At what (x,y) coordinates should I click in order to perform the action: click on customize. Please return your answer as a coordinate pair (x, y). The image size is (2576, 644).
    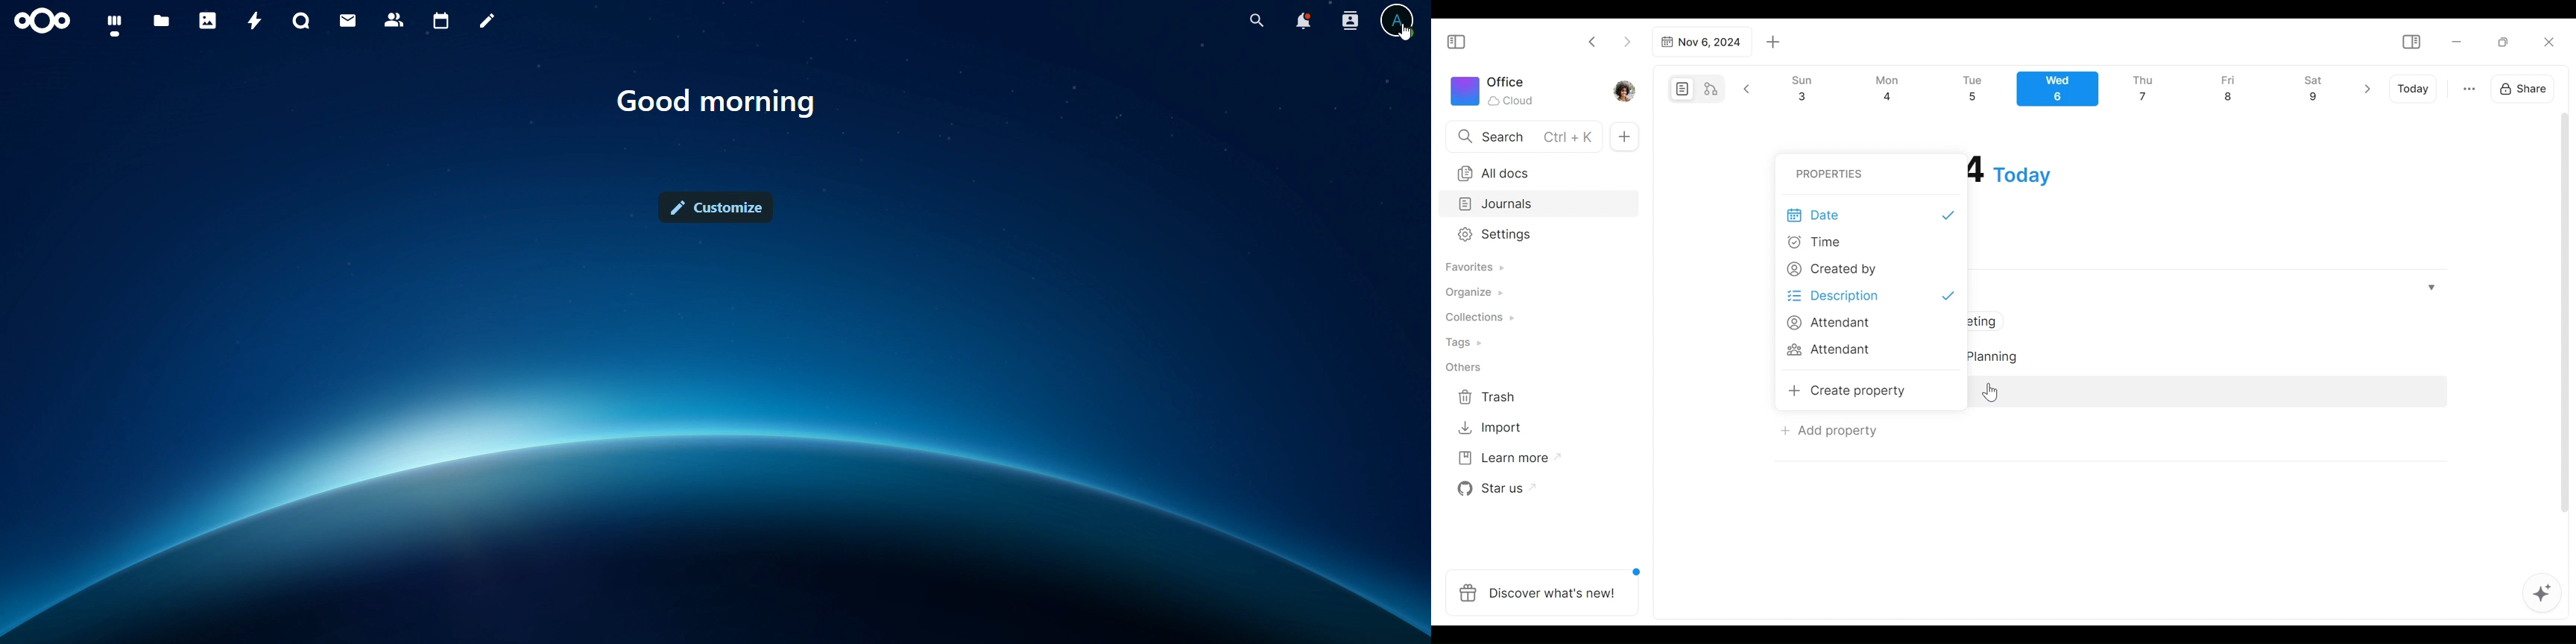
    Looking at the image, I should click on (720, 205).